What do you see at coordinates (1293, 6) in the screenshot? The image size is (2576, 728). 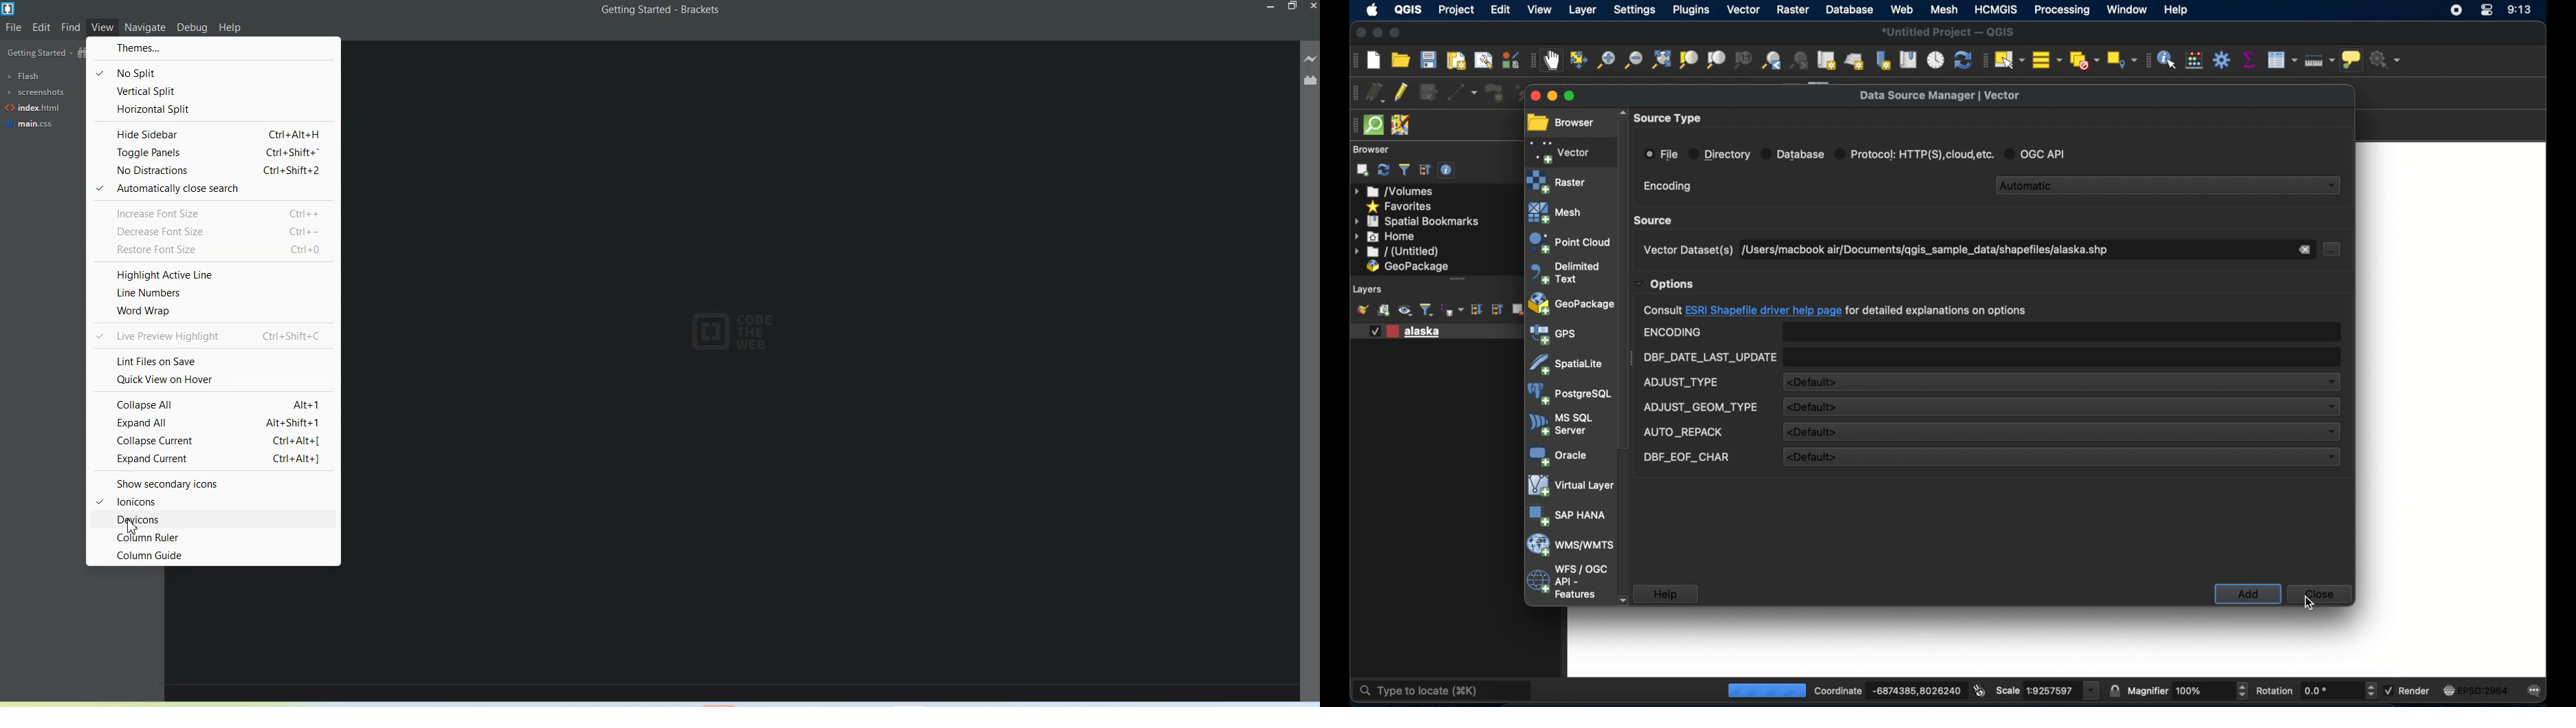 I see `Maximize` at bounding box center [1293, 6].